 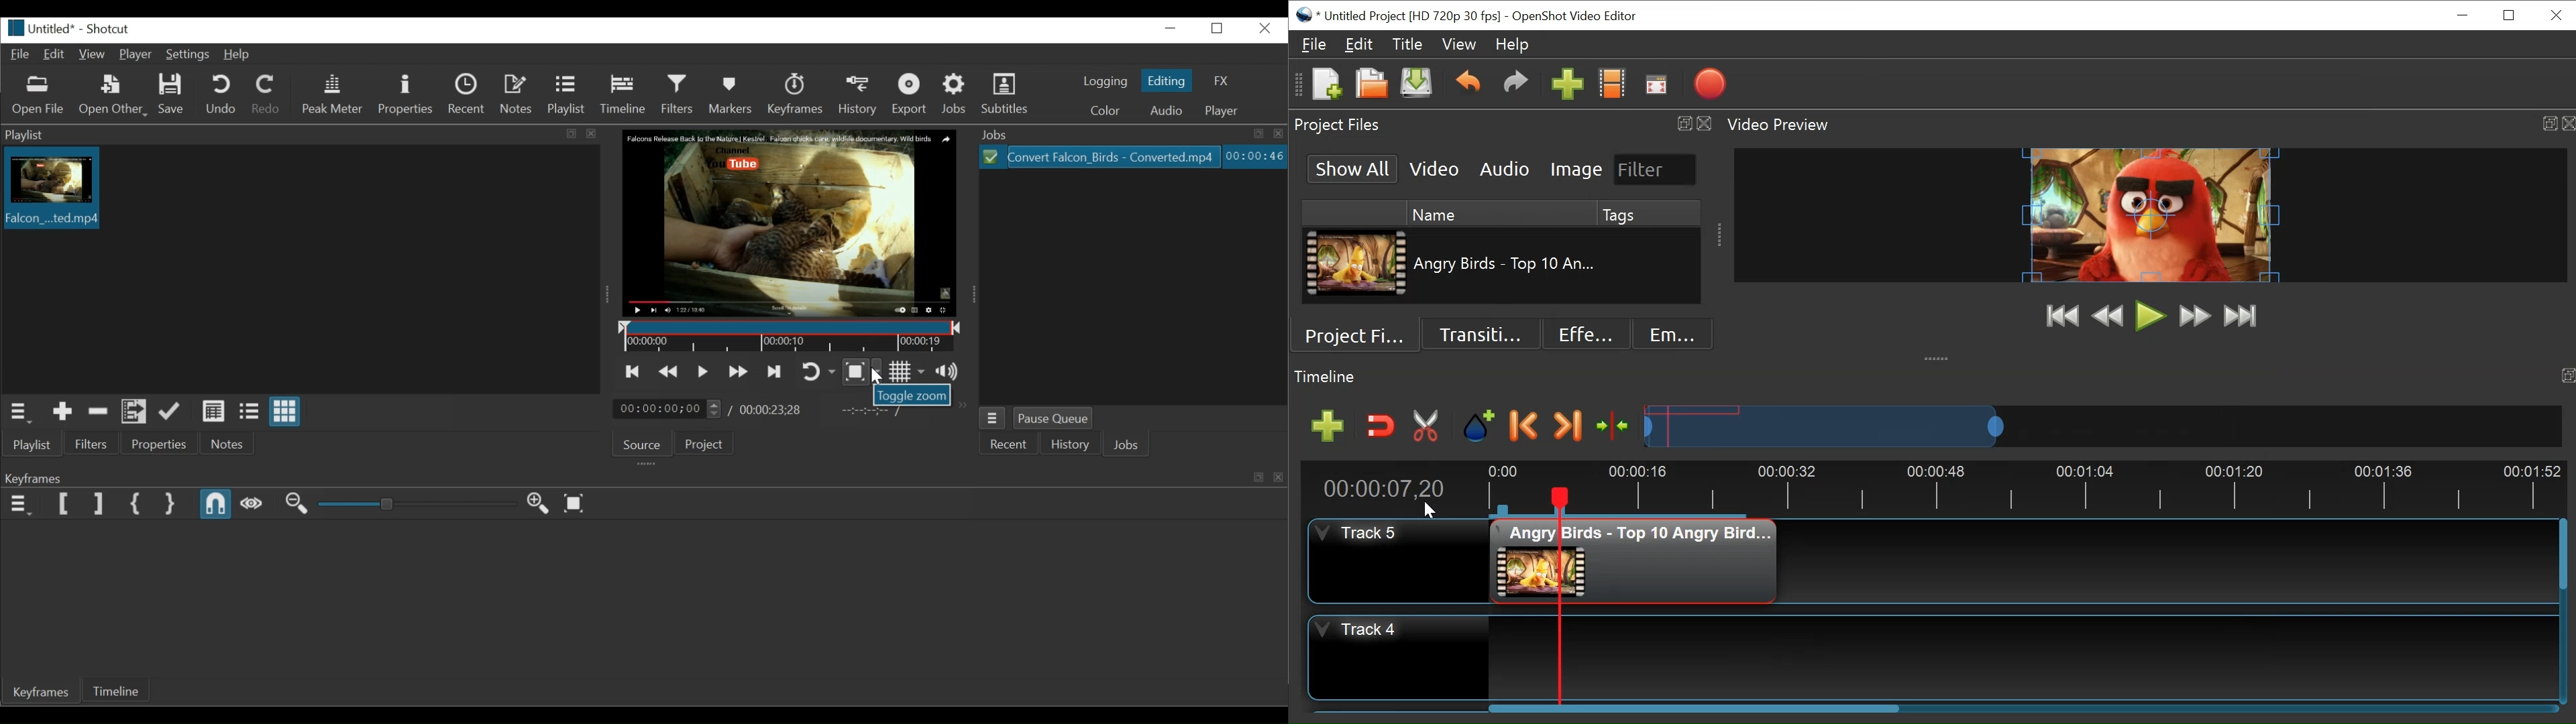 I want to click on Audio, so click(x=1507, y=169).